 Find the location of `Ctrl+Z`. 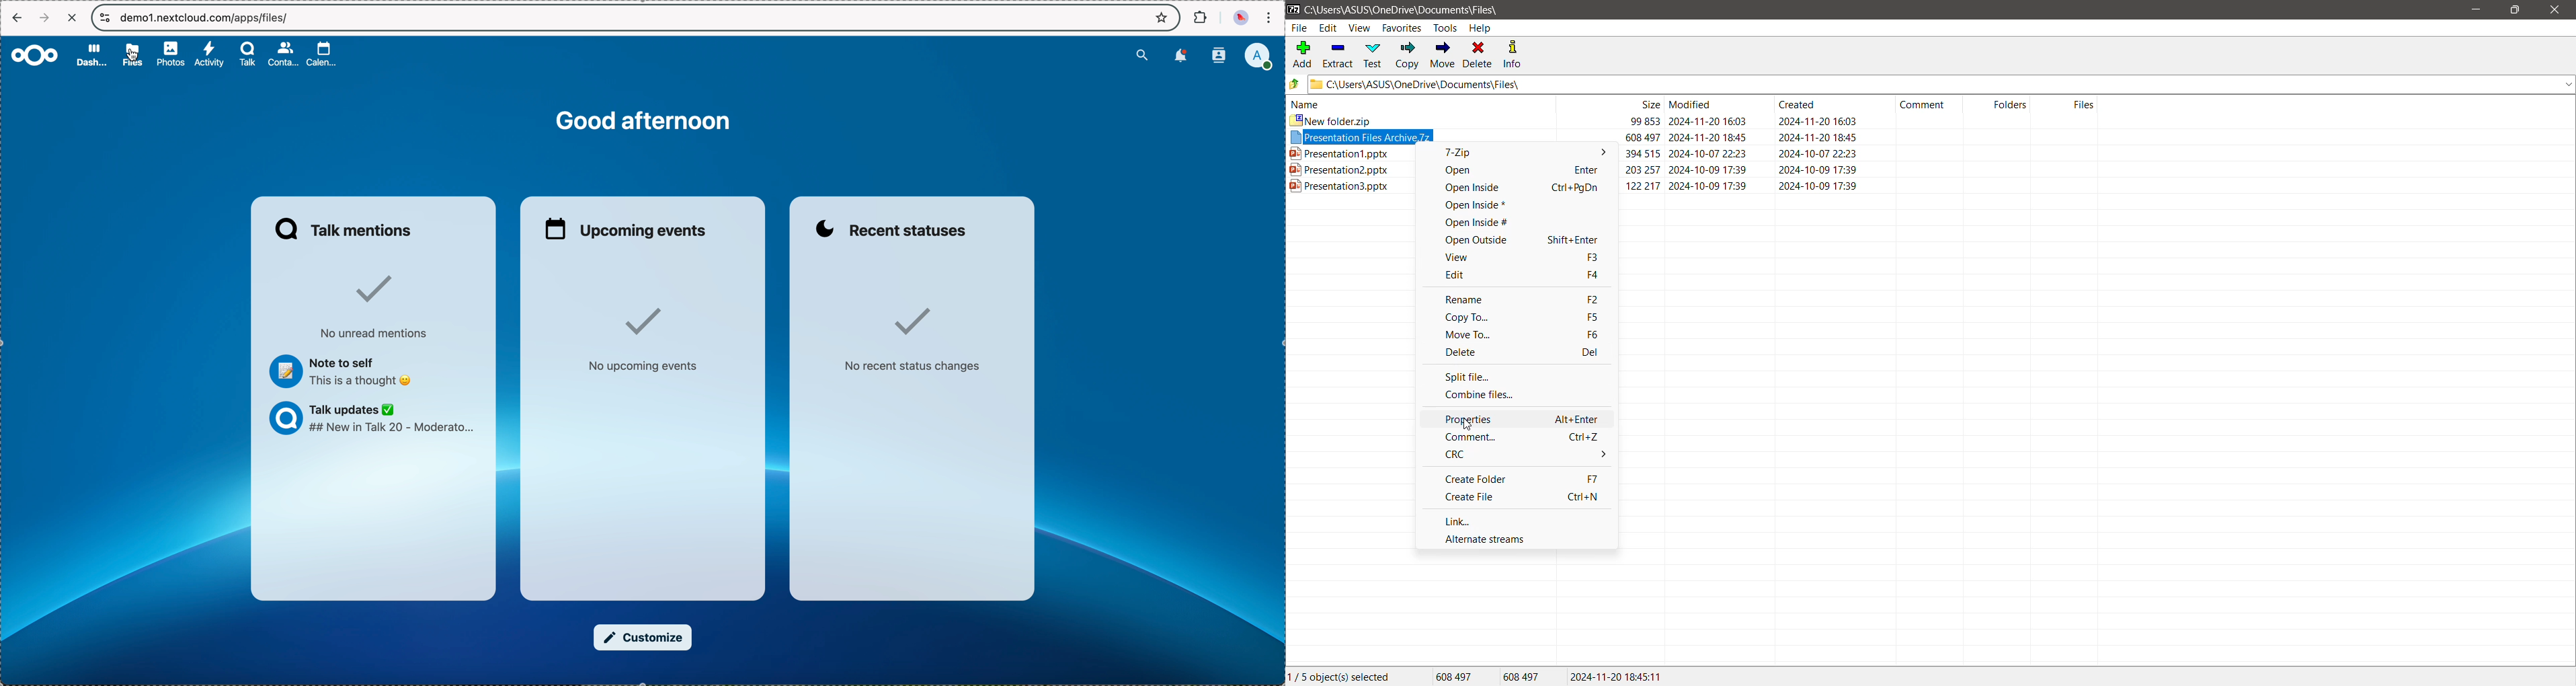

Ctrl+Z is located at coordinates (1582, 436).